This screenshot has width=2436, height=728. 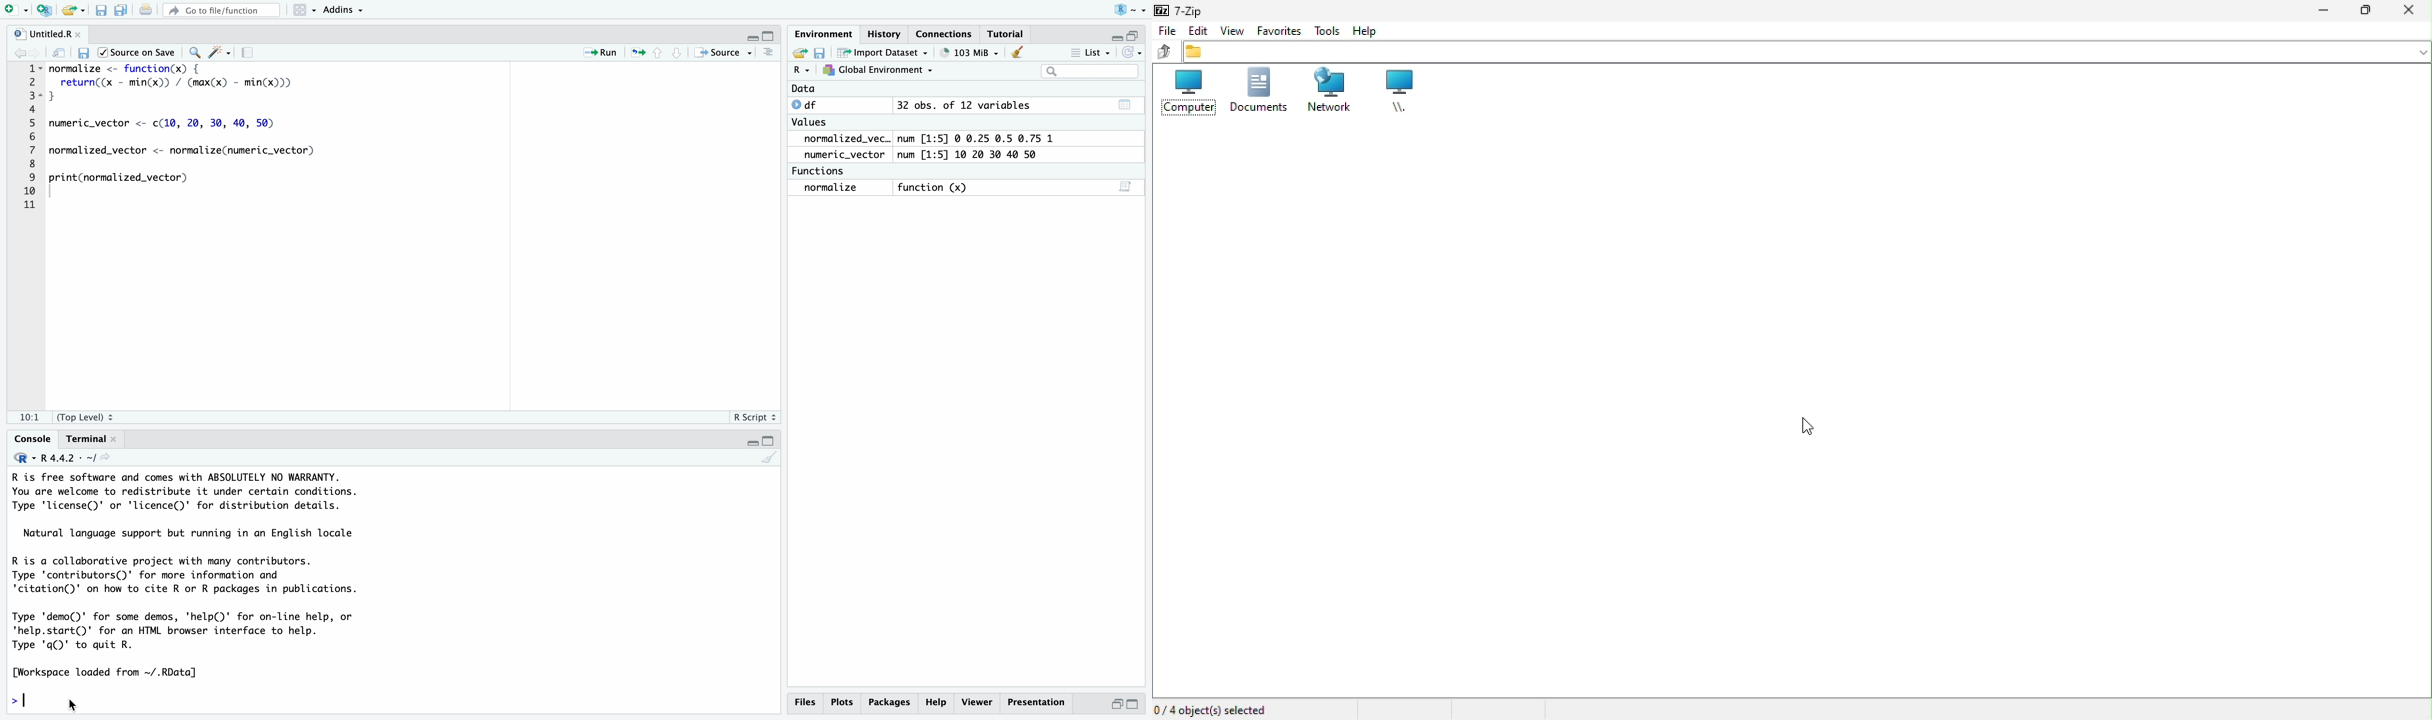 I want to click on Show in new window, so click(x=58, y=52).